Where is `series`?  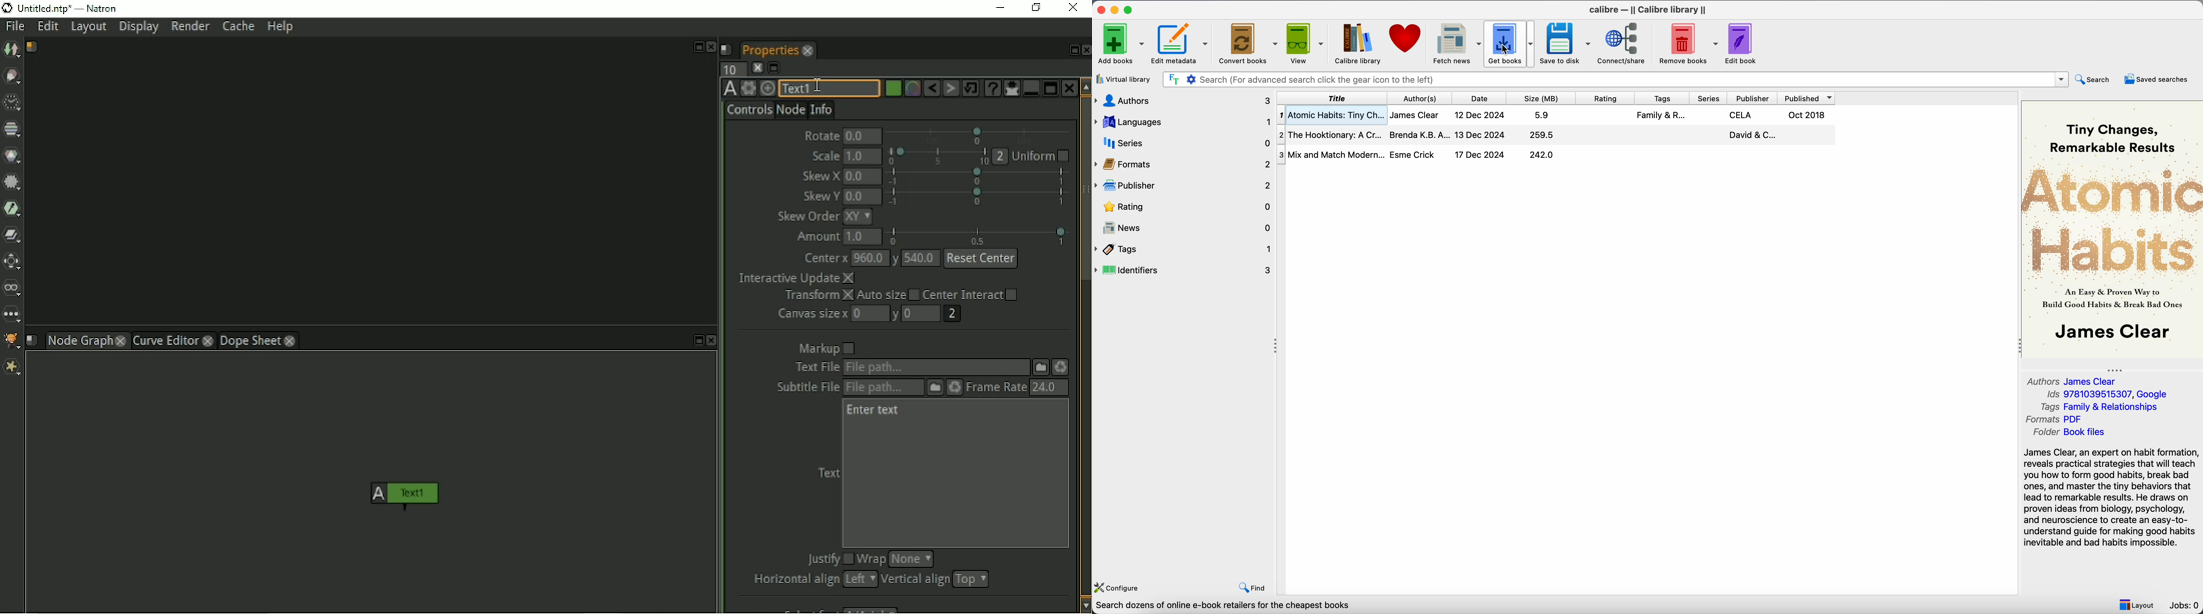
series is located at coordinates (1708, 98).